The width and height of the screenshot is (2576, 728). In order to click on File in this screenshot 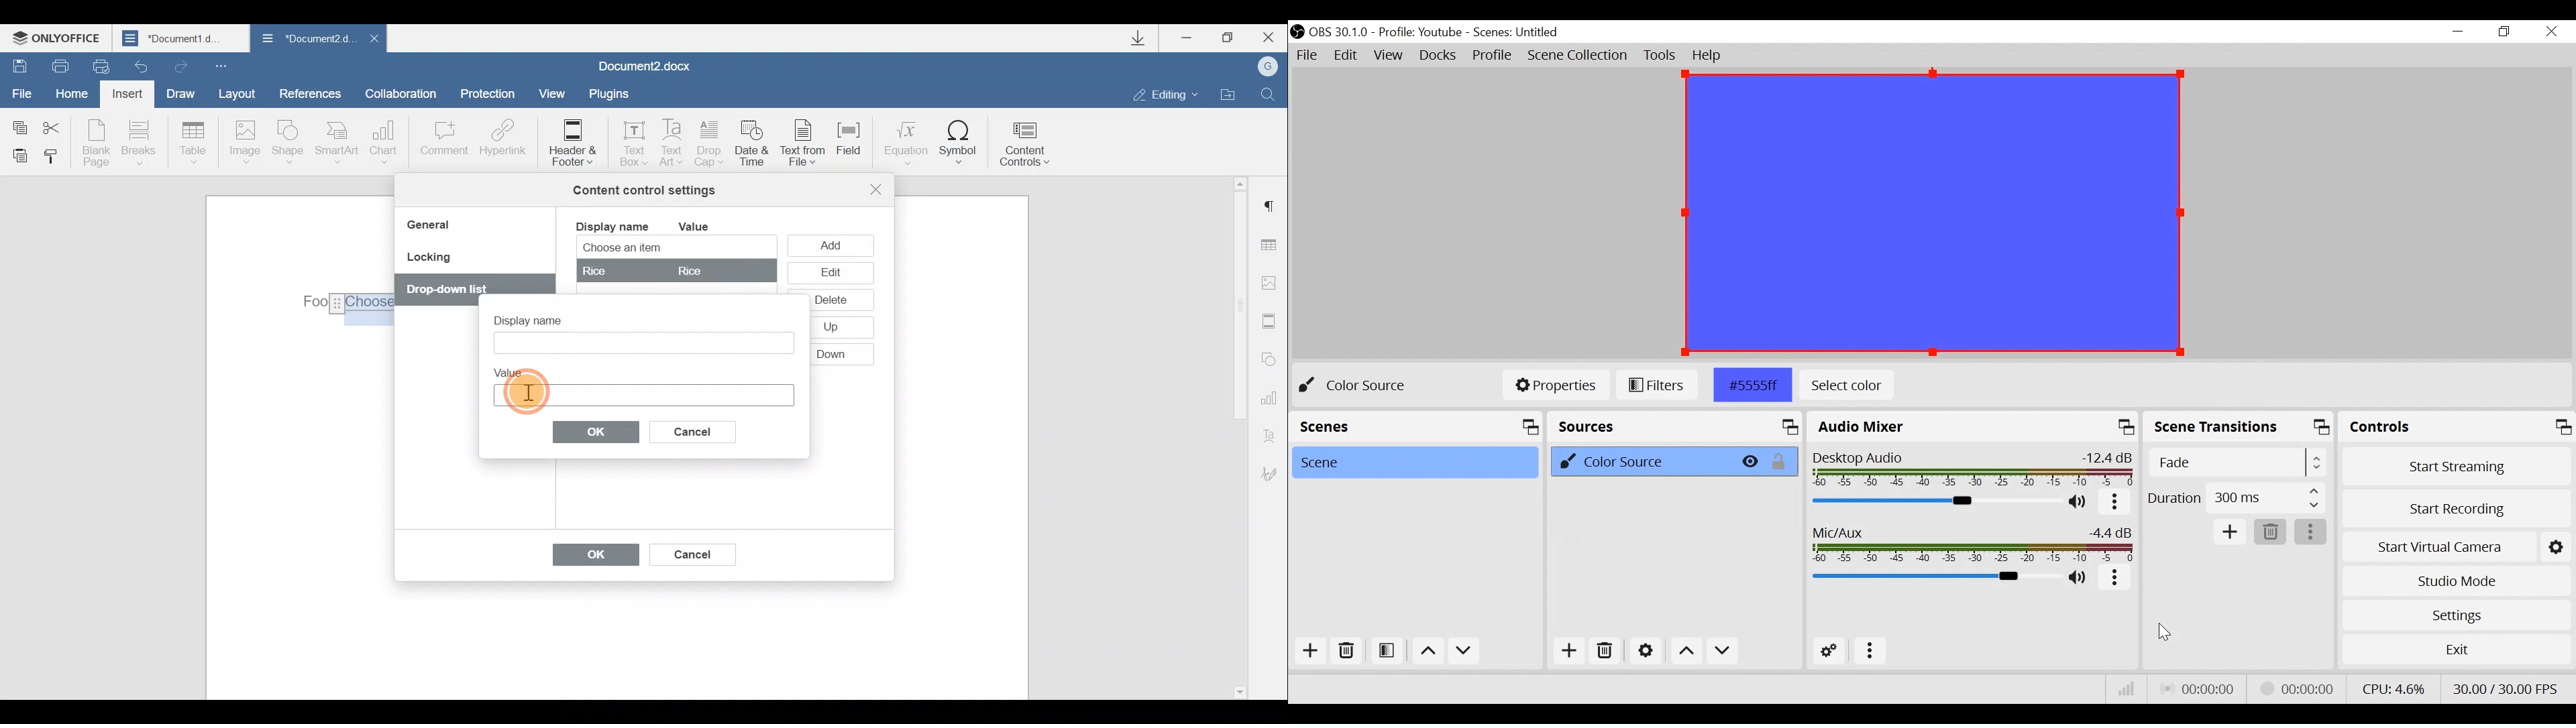, I will do `click(1306, 54)`.